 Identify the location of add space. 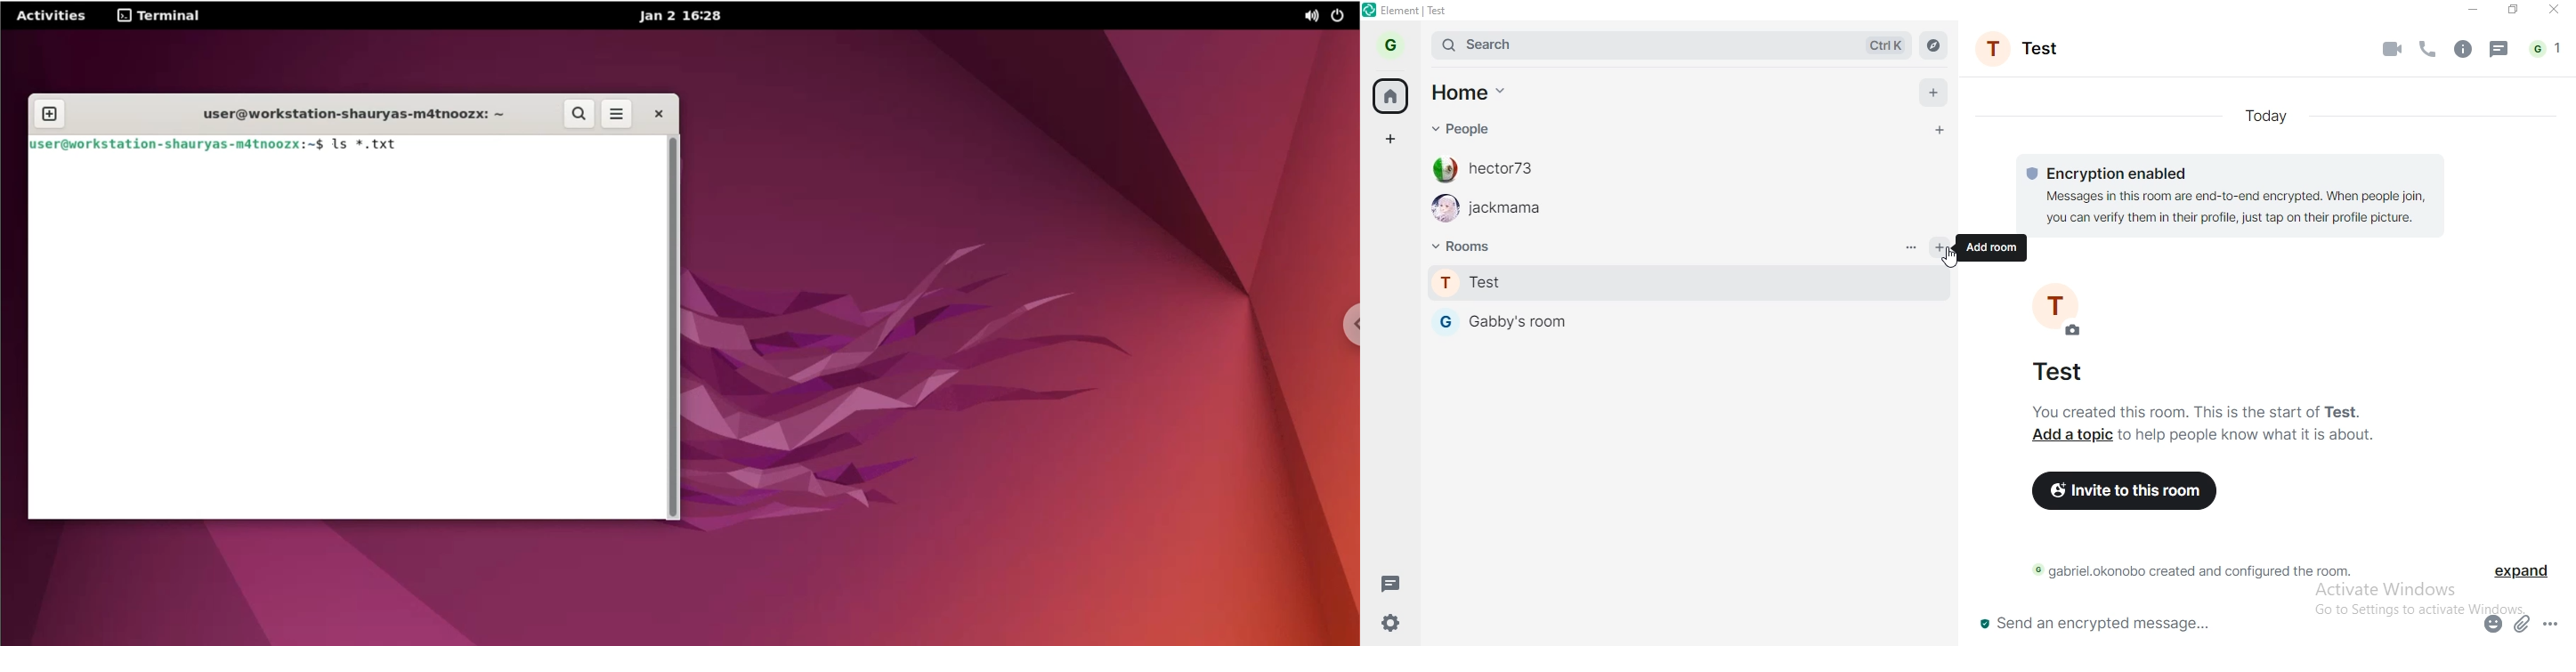
(1393, 146).